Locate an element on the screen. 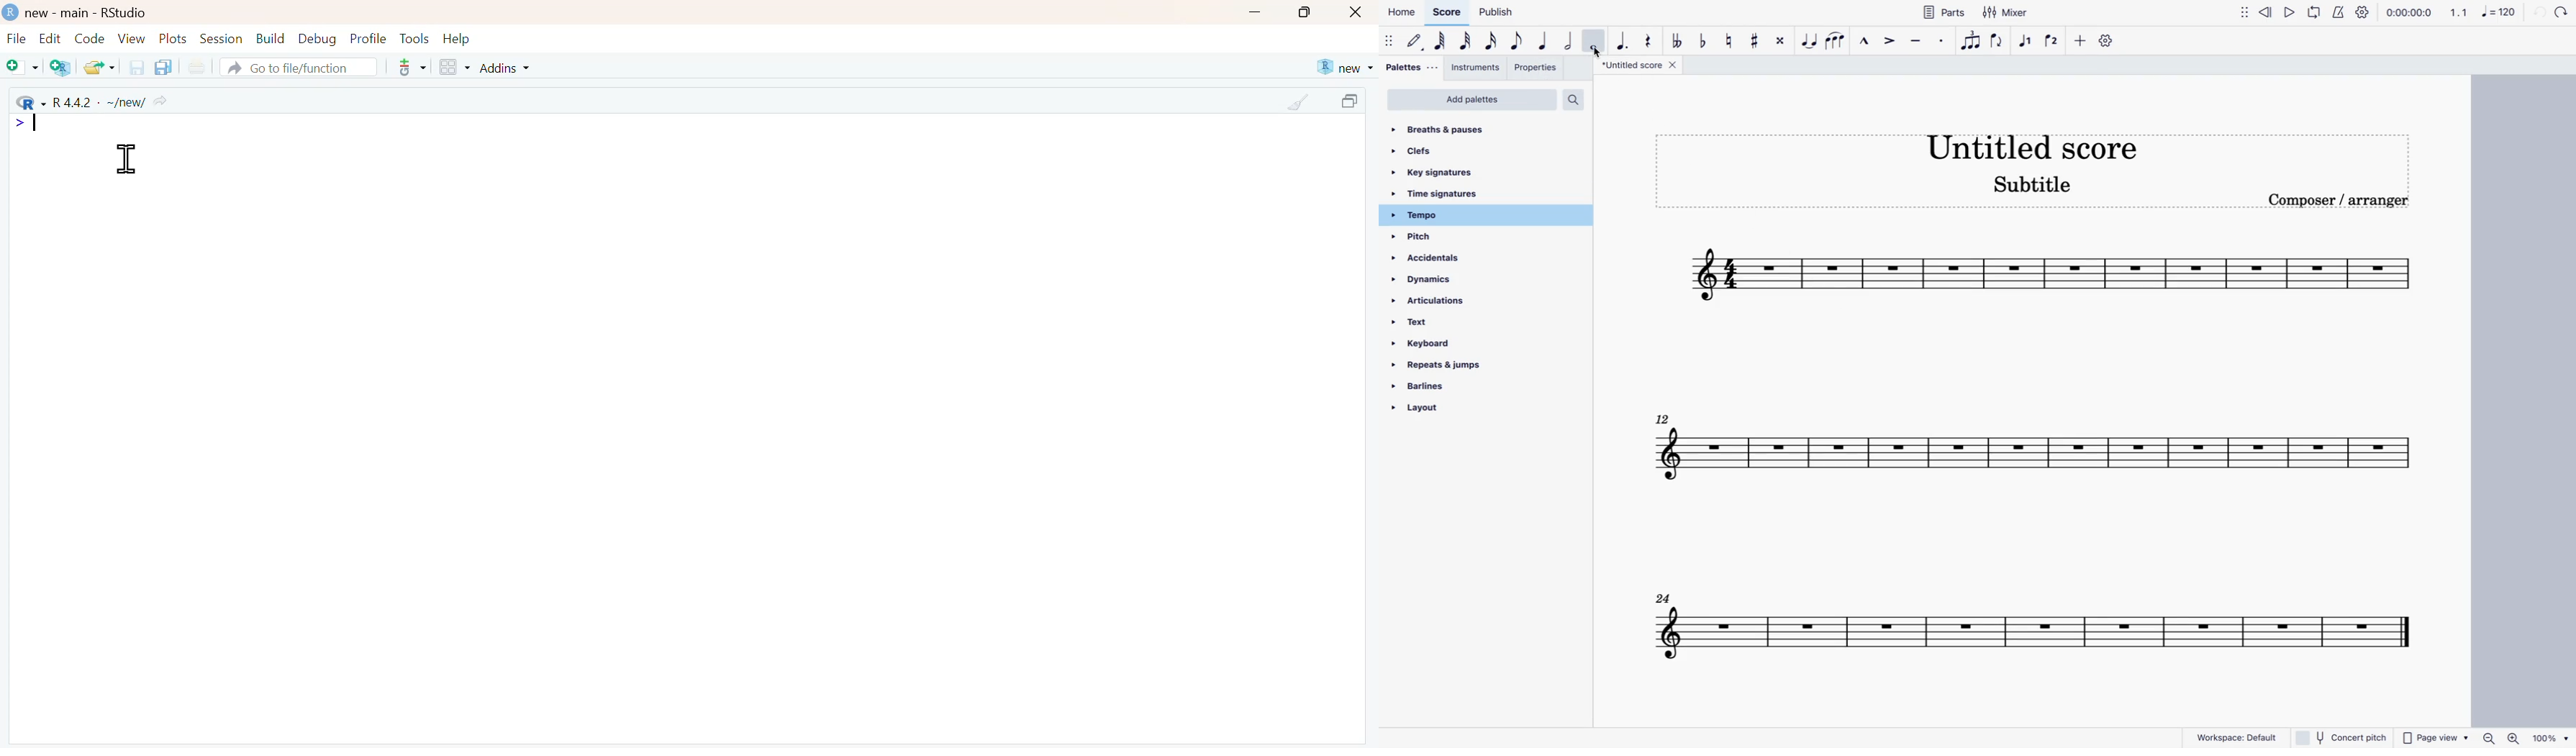 The height and width of the screenshot is (756, 2576). minimize is located at coordinates (1254, 14).